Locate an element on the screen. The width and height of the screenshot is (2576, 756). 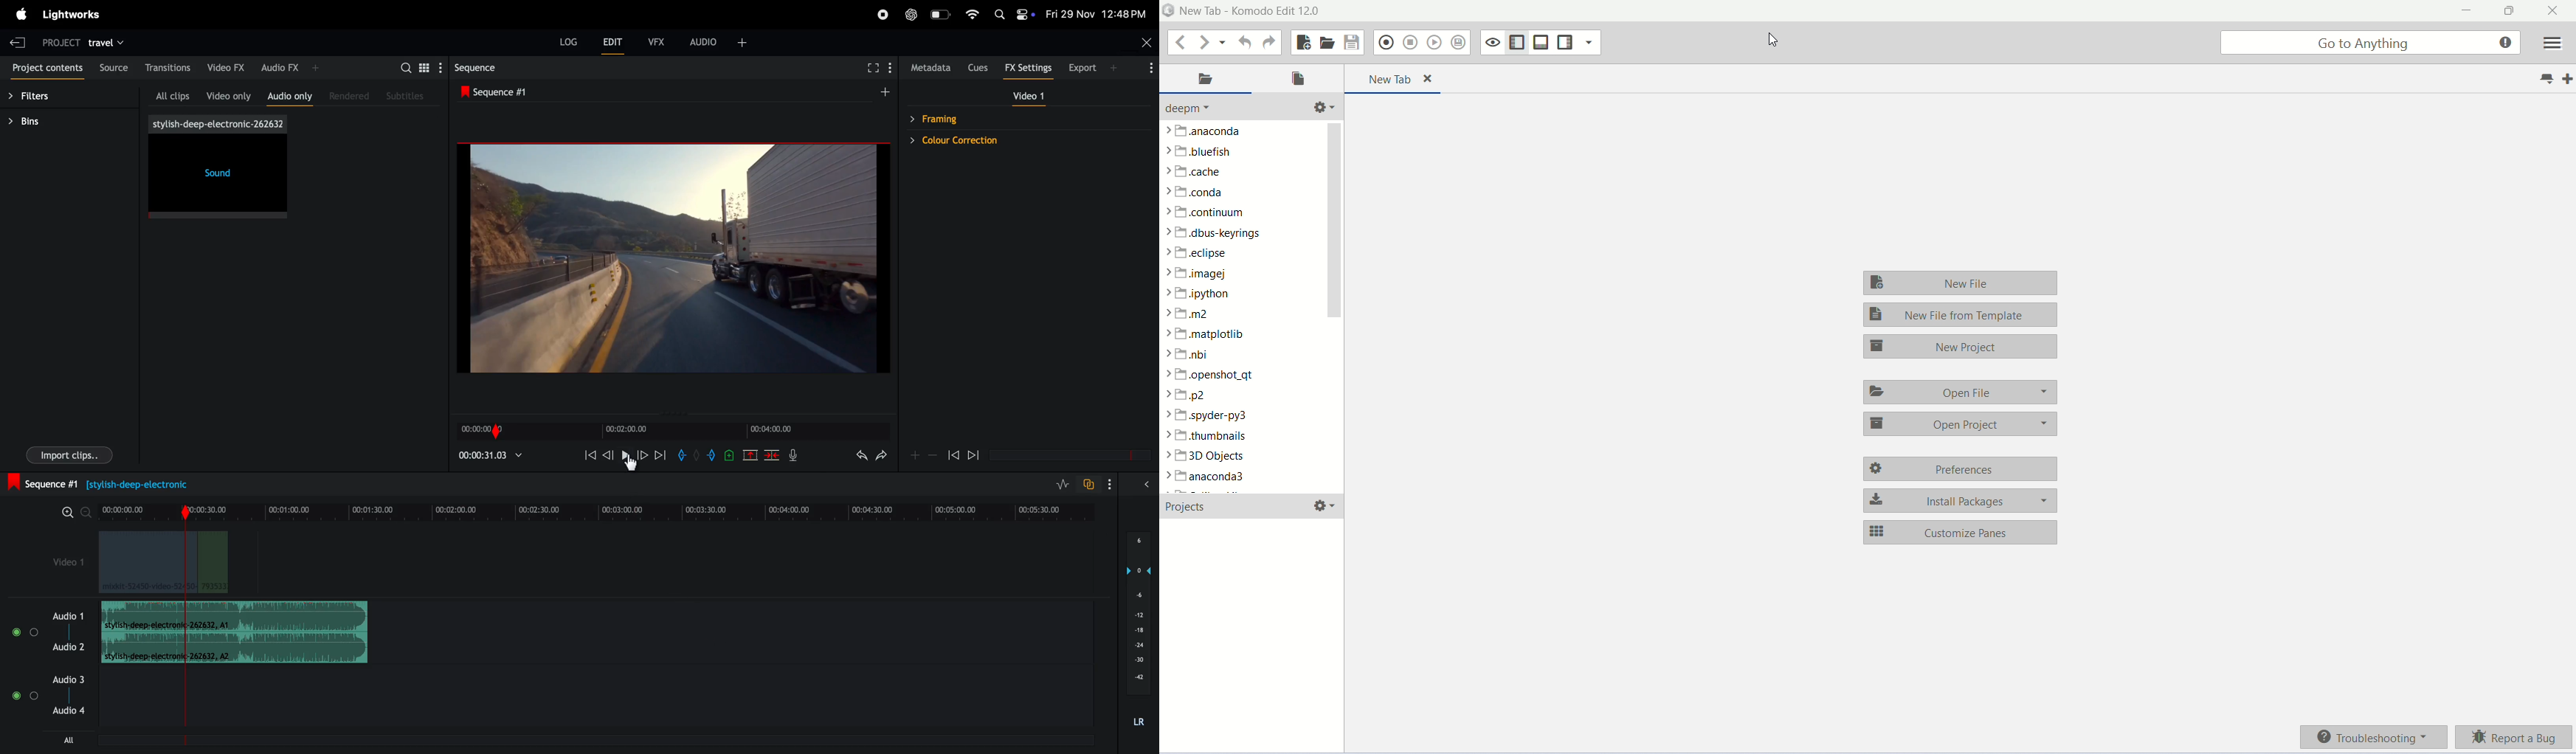
pause play is located at coordinates (625, 455).